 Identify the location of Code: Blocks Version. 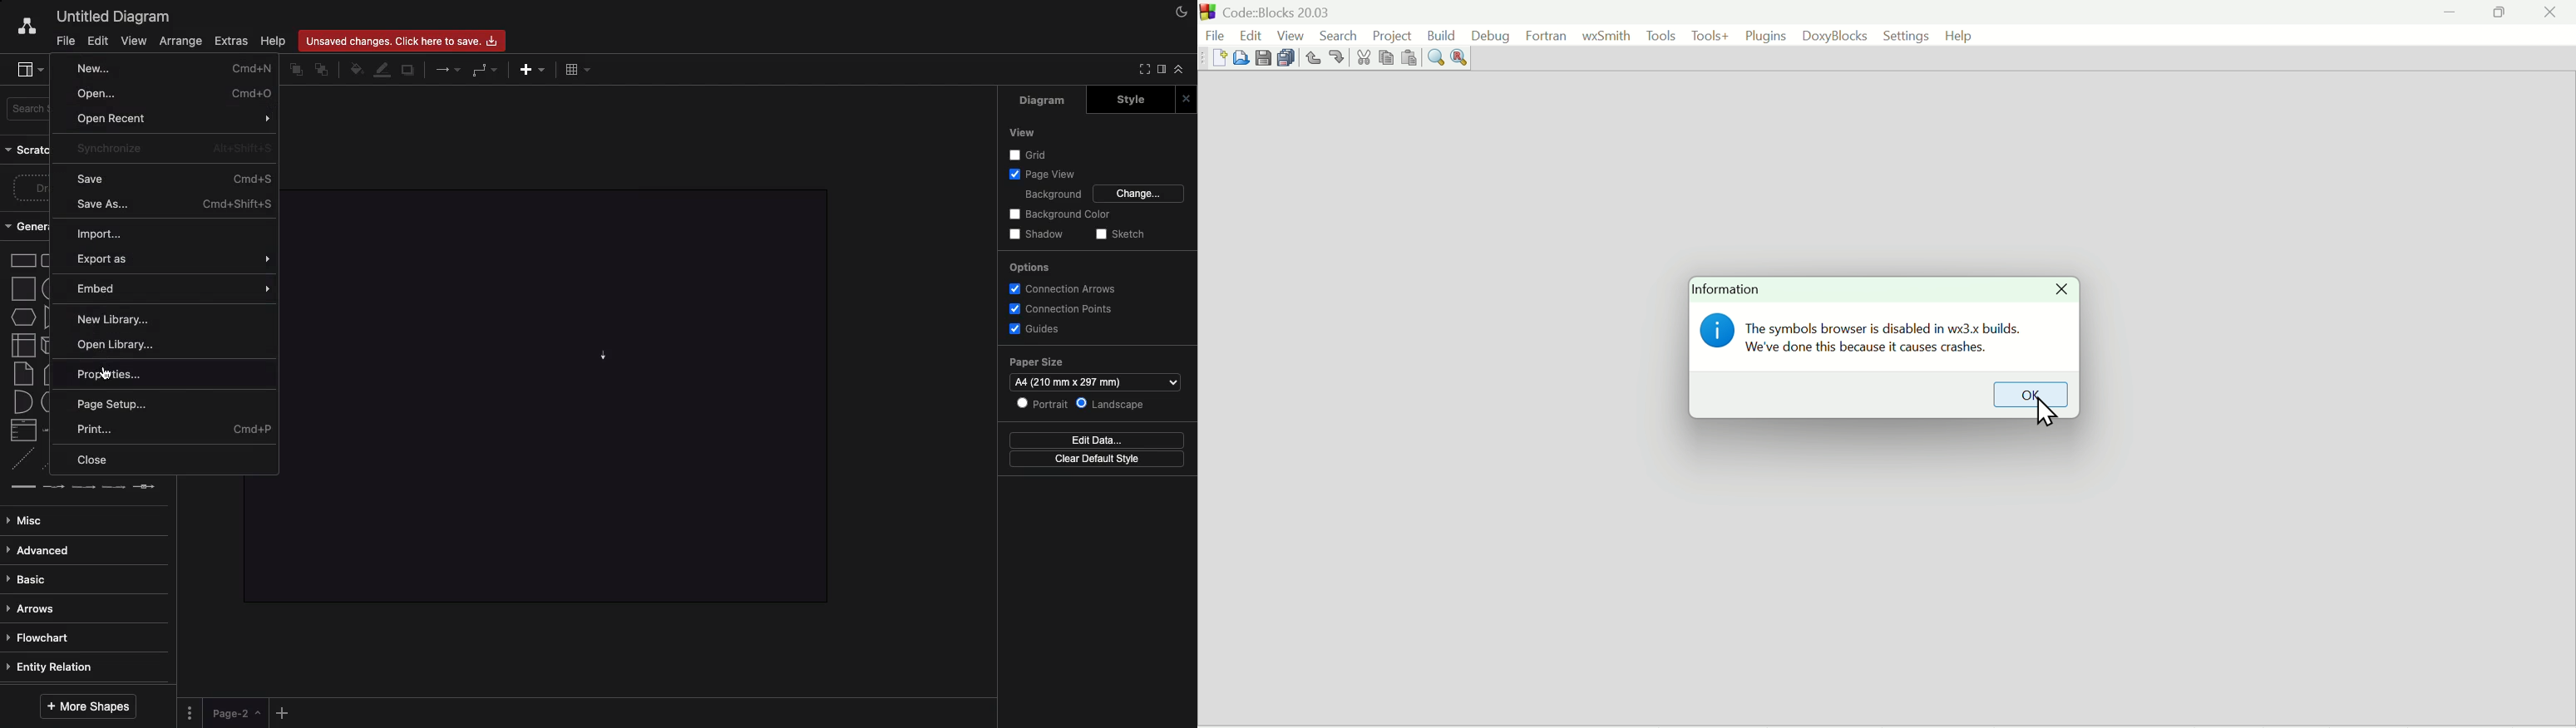
(1280, 10).